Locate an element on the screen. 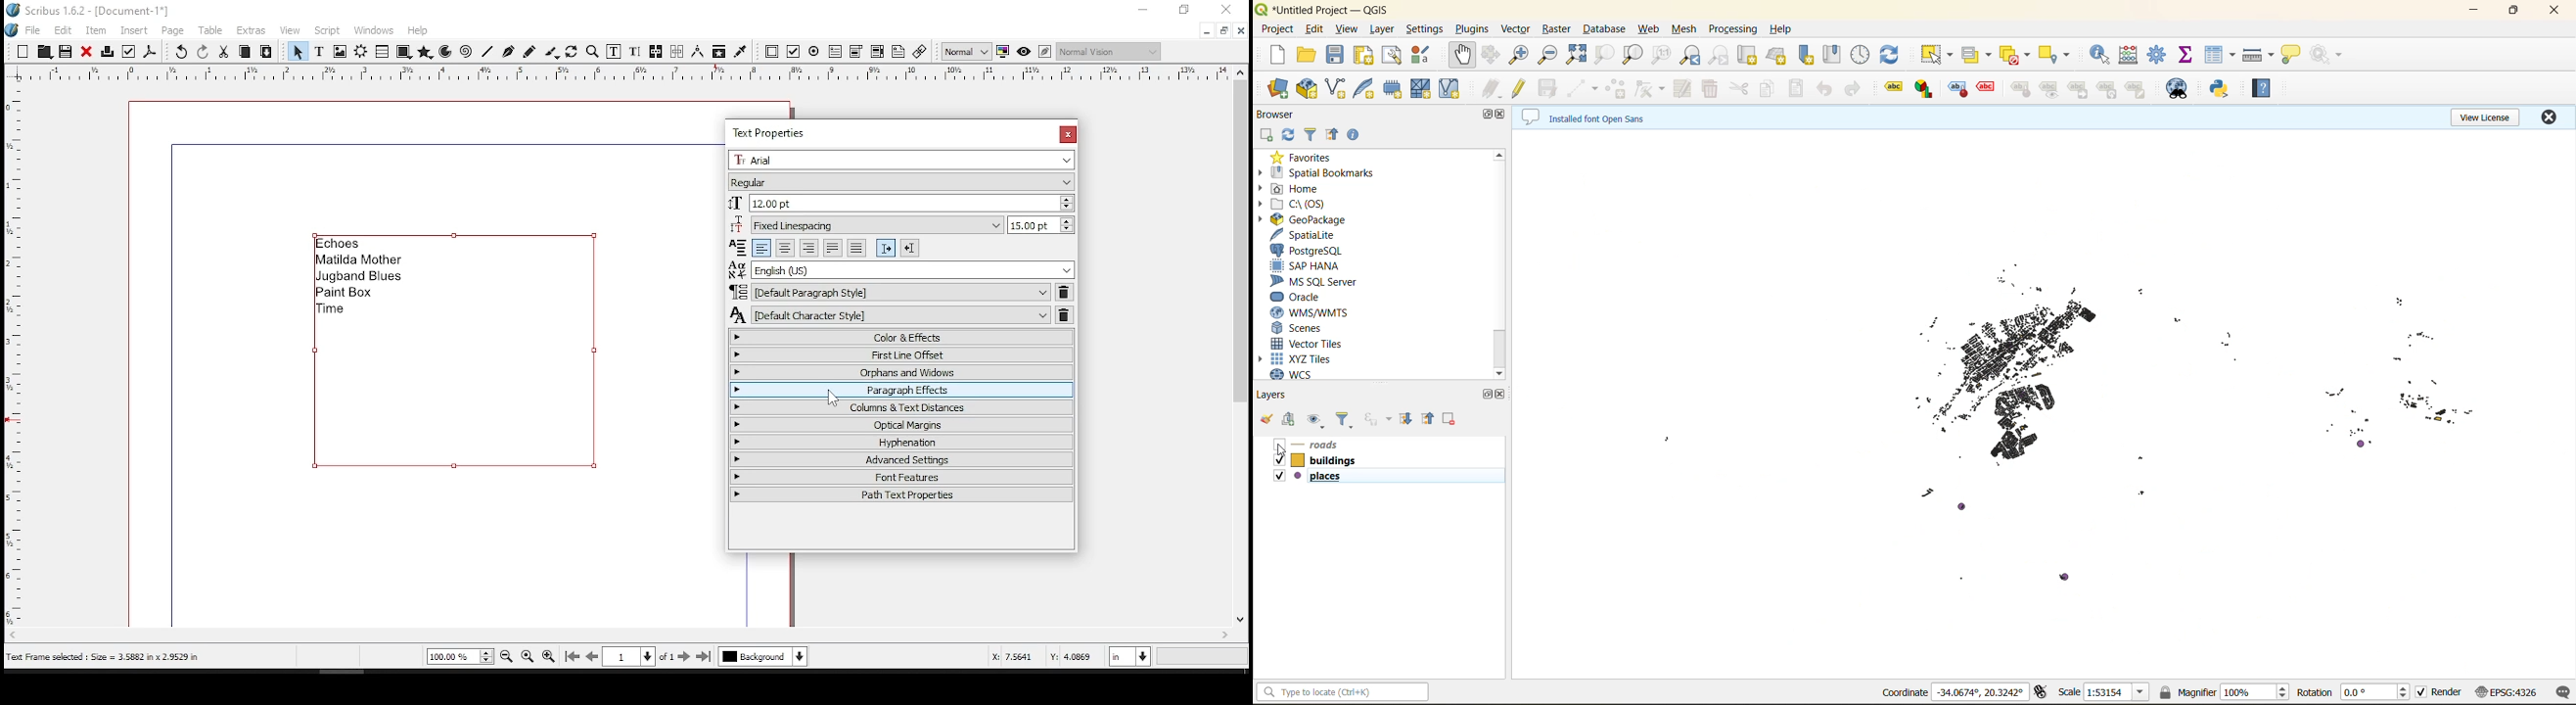 Image resolution: width=2576 pixels, height=728 pixels. render frame is located at coordinates (361, 52).